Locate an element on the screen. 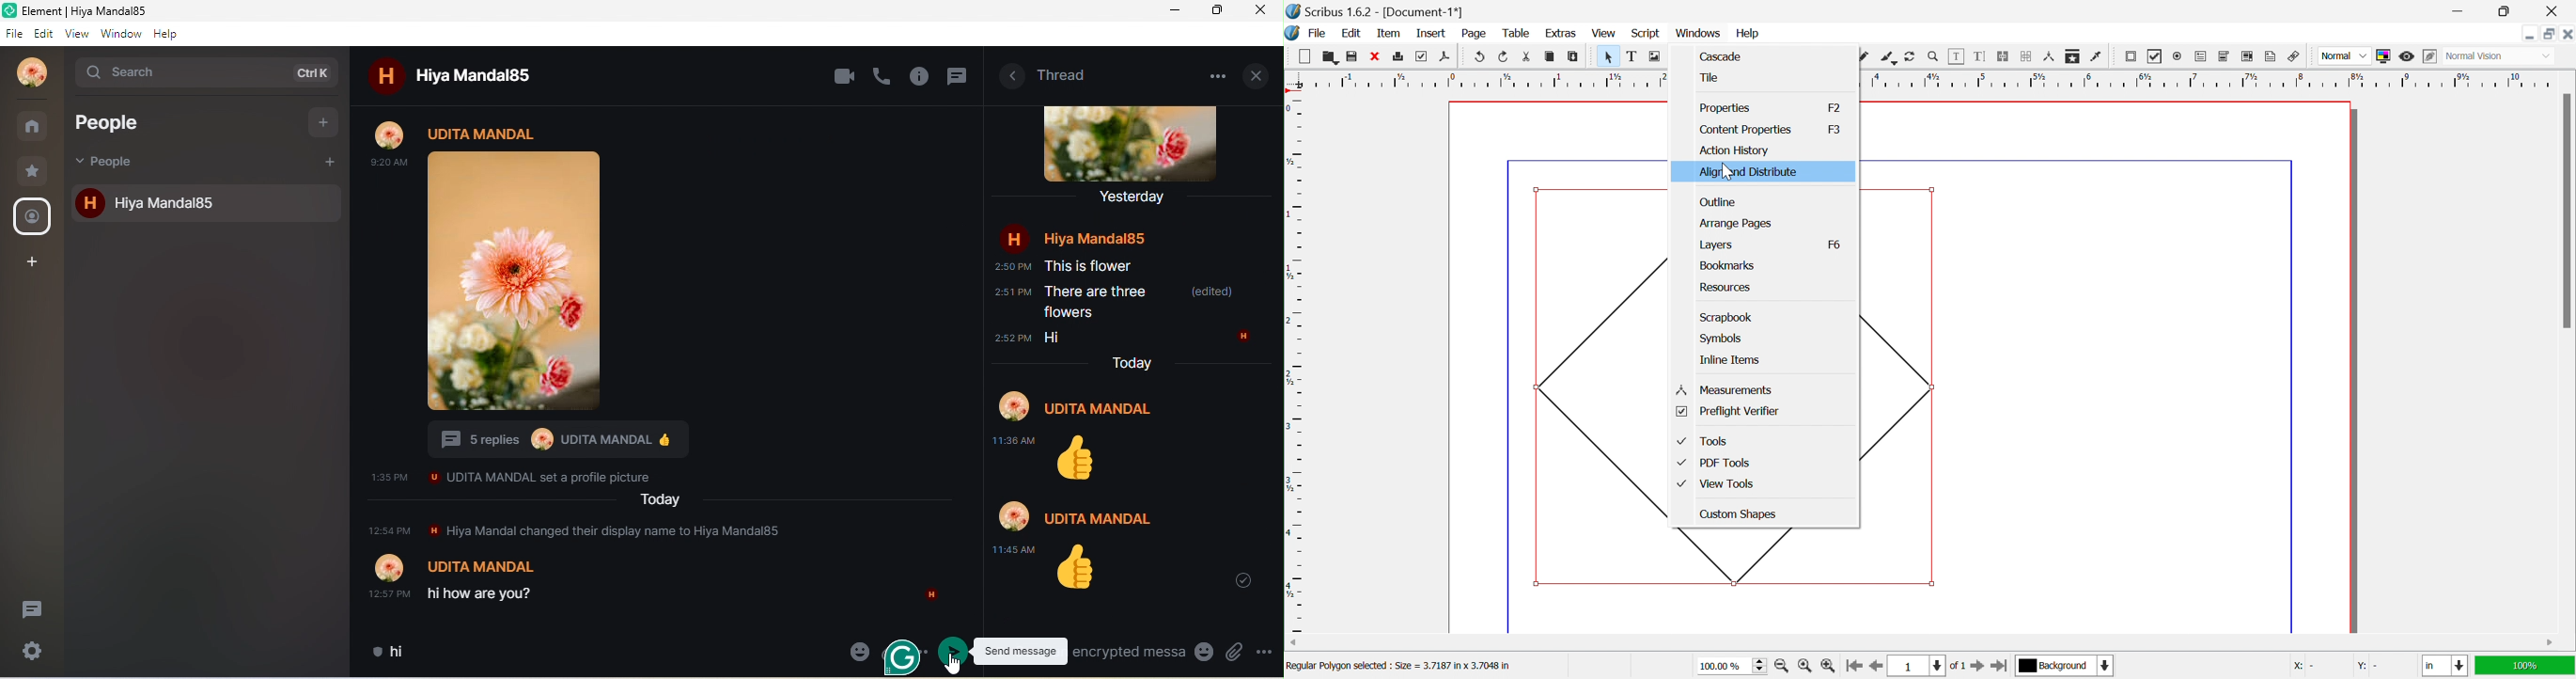 The height and width of the screenshot is (700, 2576). PDF combo box is located at coordinates (2225, 57).